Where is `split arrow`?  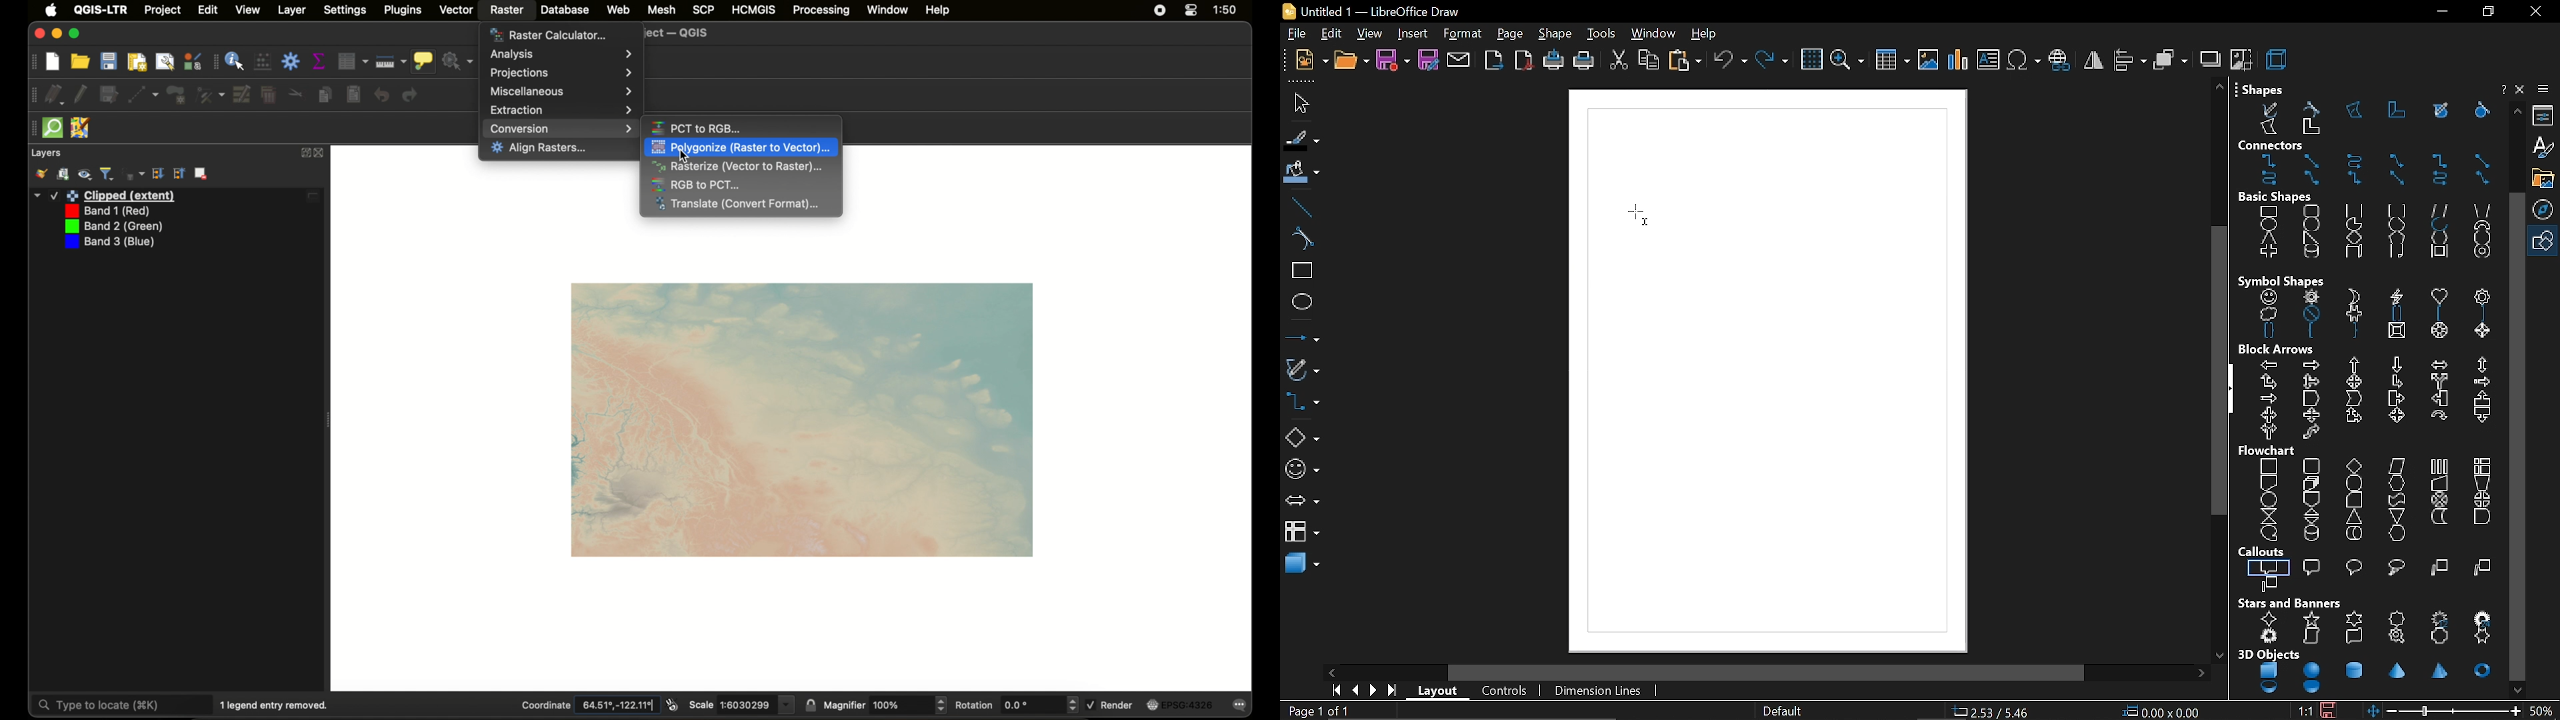
split arrow is located at coordinates (2439, 382).